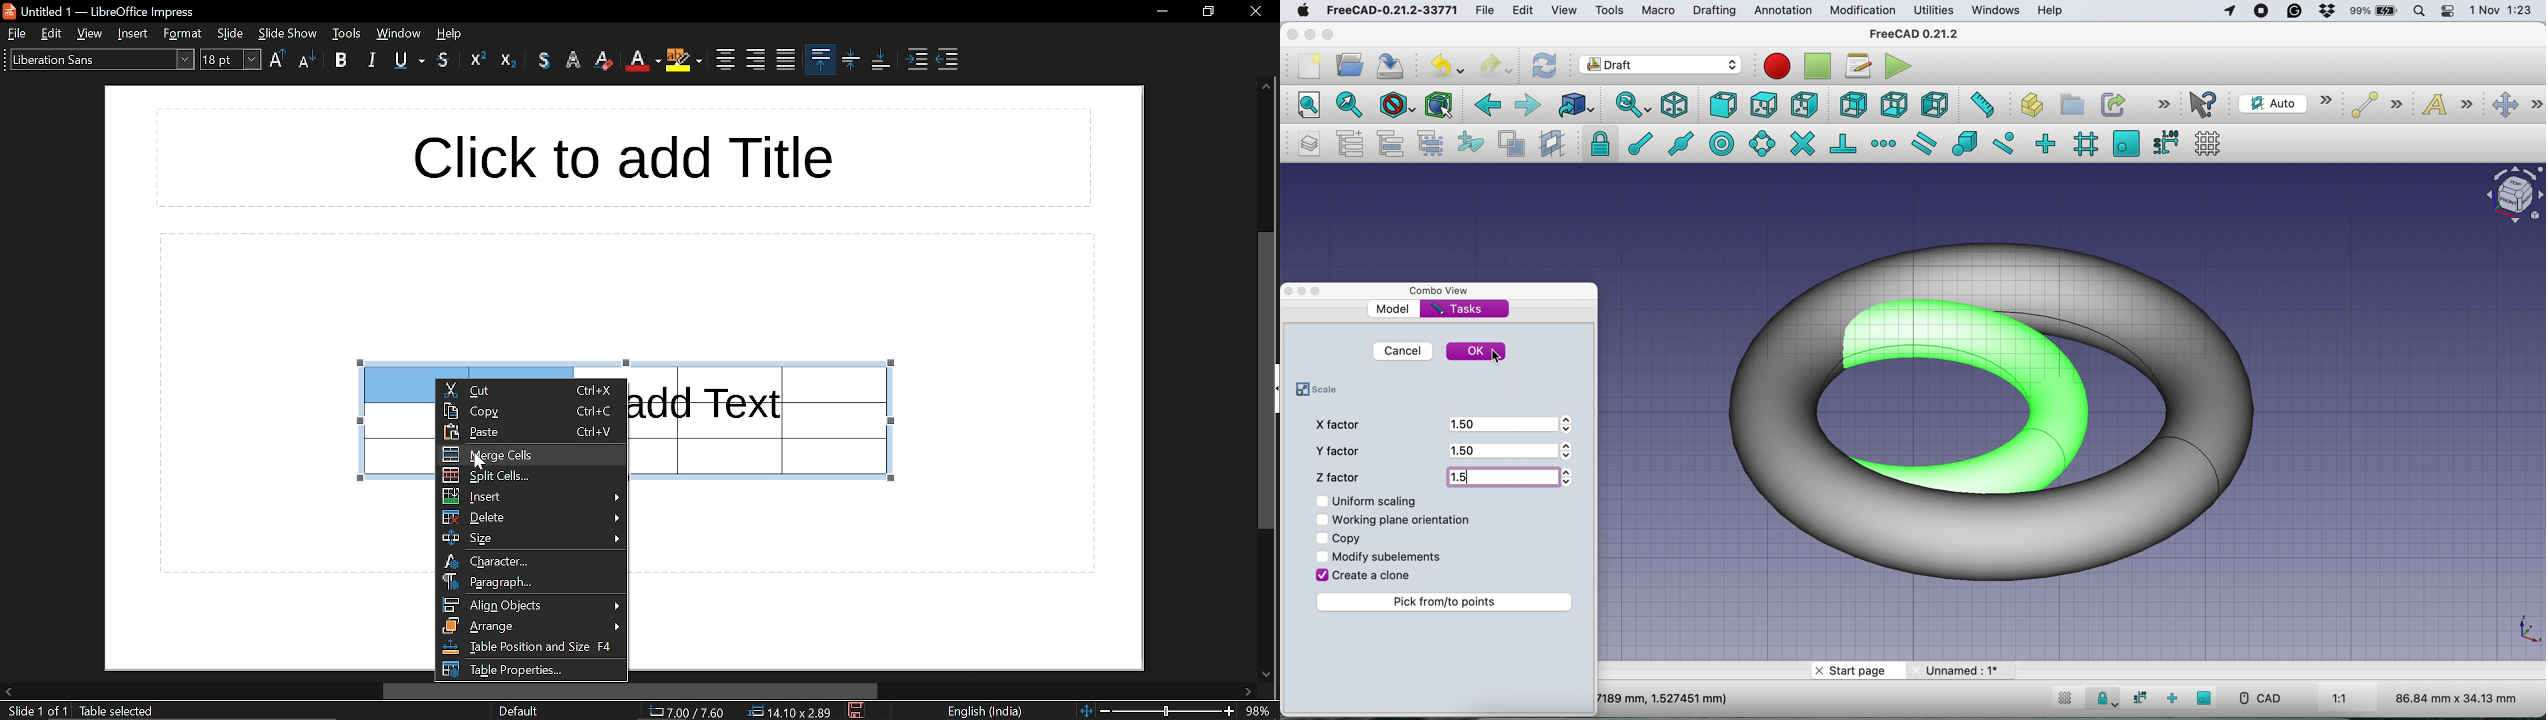  I want to click on create a clone, so click(1374, 577).